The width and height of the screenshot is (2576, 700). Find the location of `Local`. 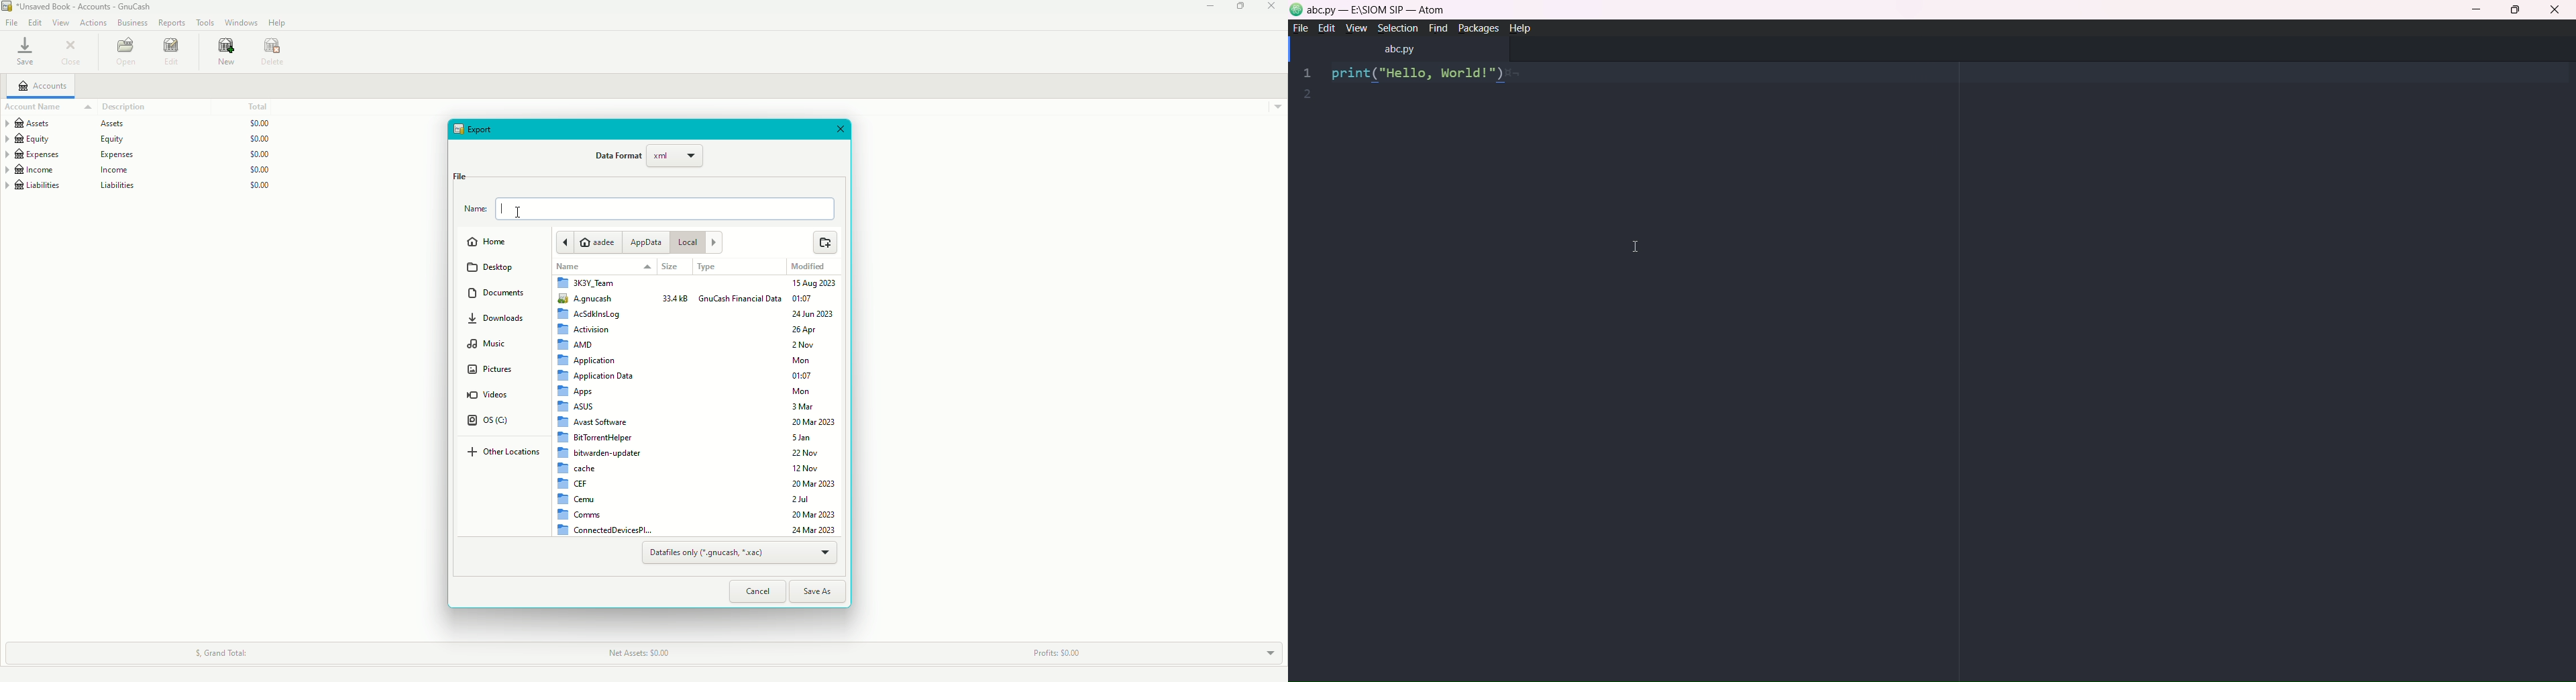

Local is located at coordinates (700, 244).